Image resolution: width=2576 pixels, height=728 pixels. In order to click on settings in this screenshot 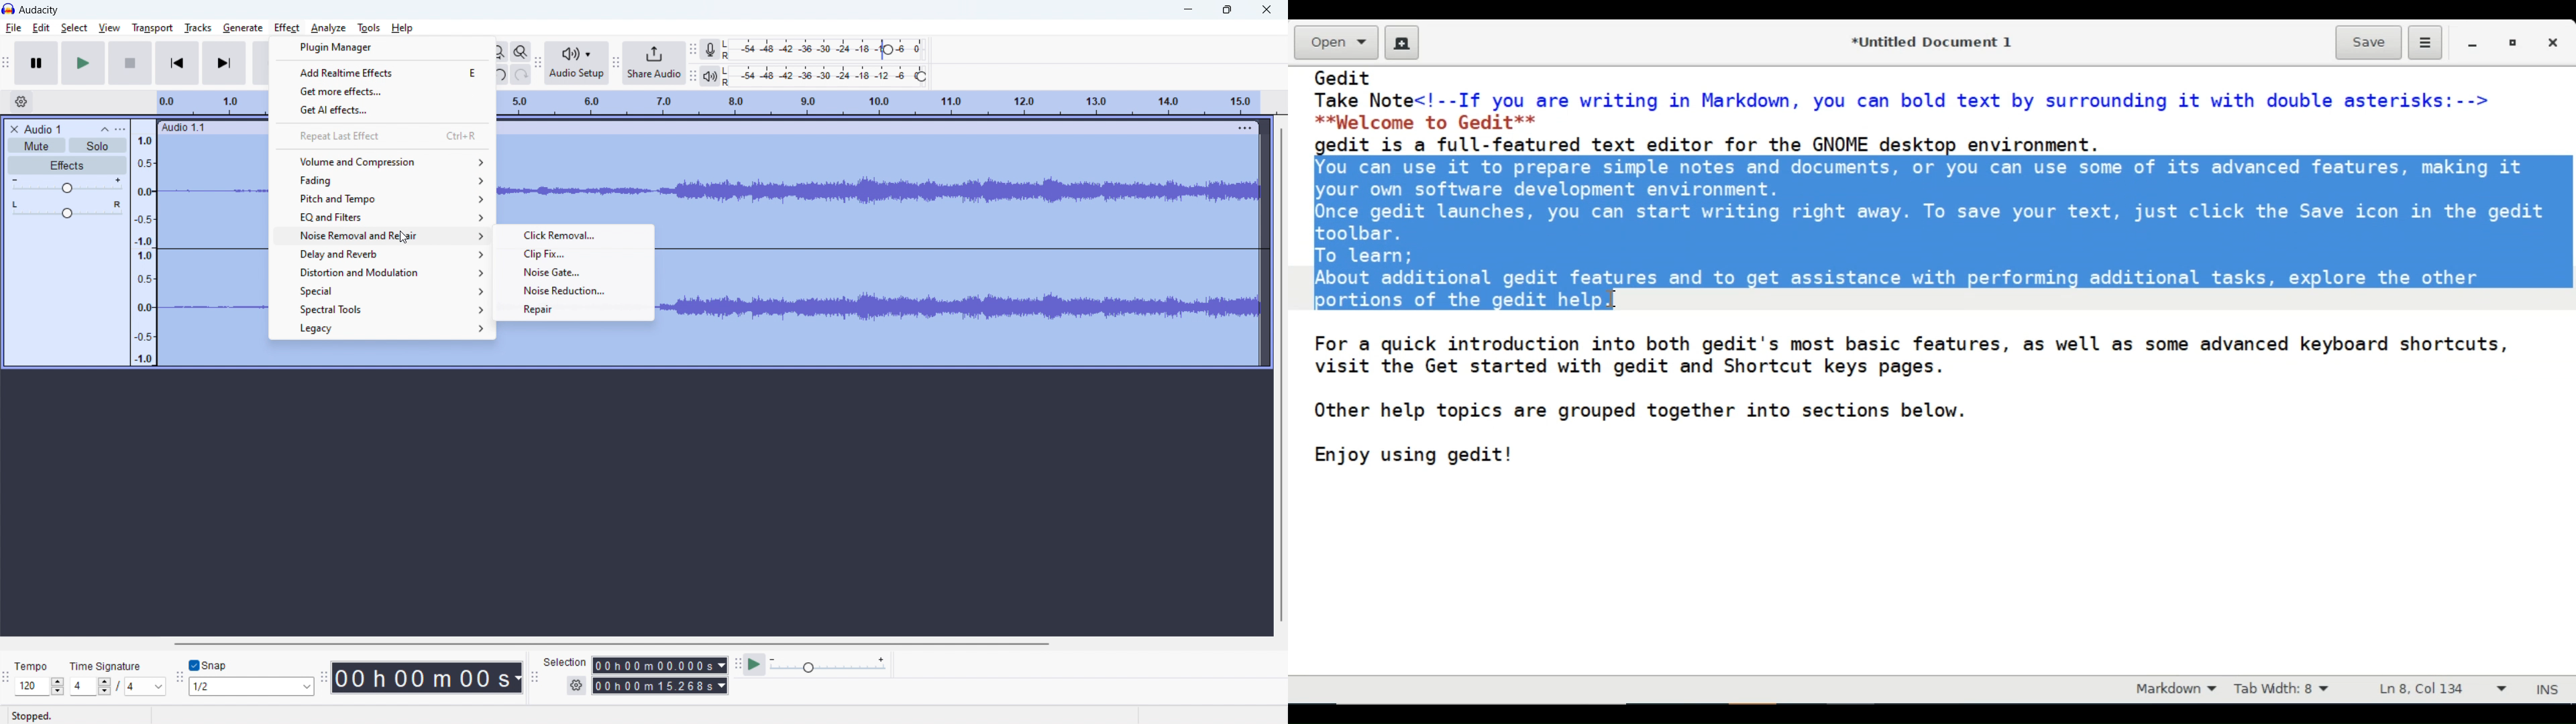, I will do `click(576, 686)`.